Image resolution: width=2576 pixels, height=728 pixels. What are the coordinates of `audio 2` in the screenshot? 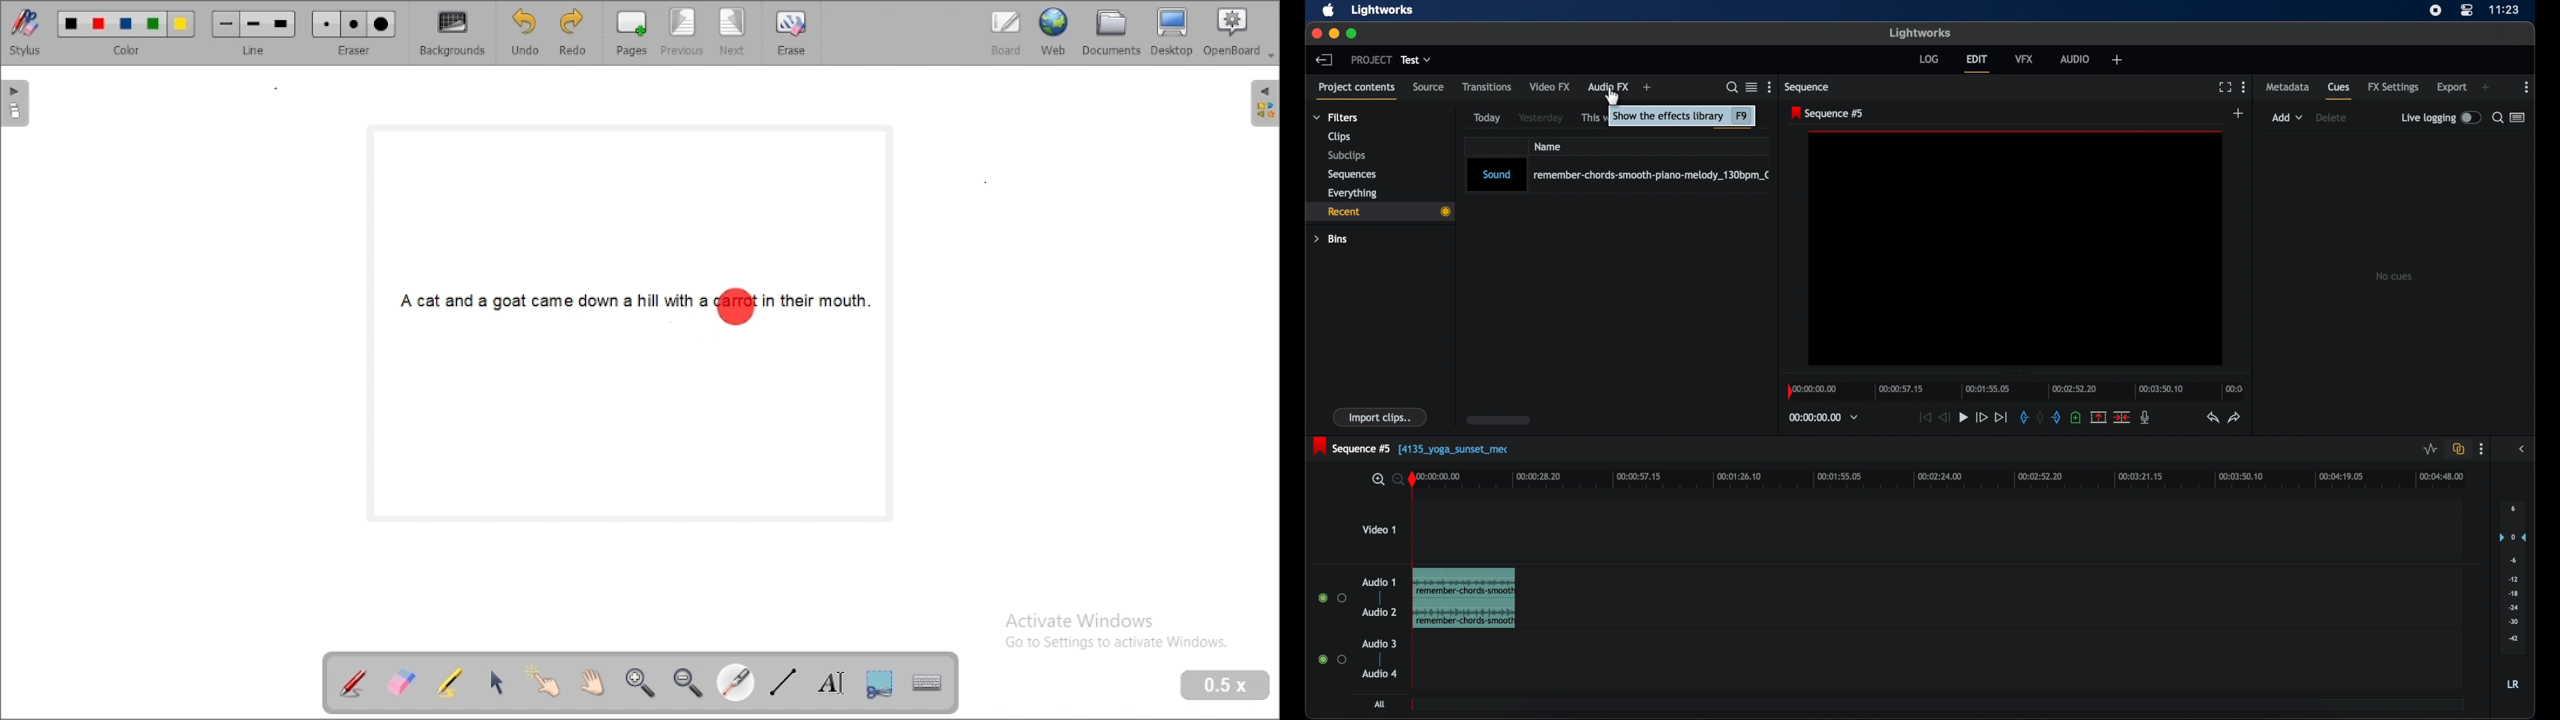 It's located at (1379, 611).